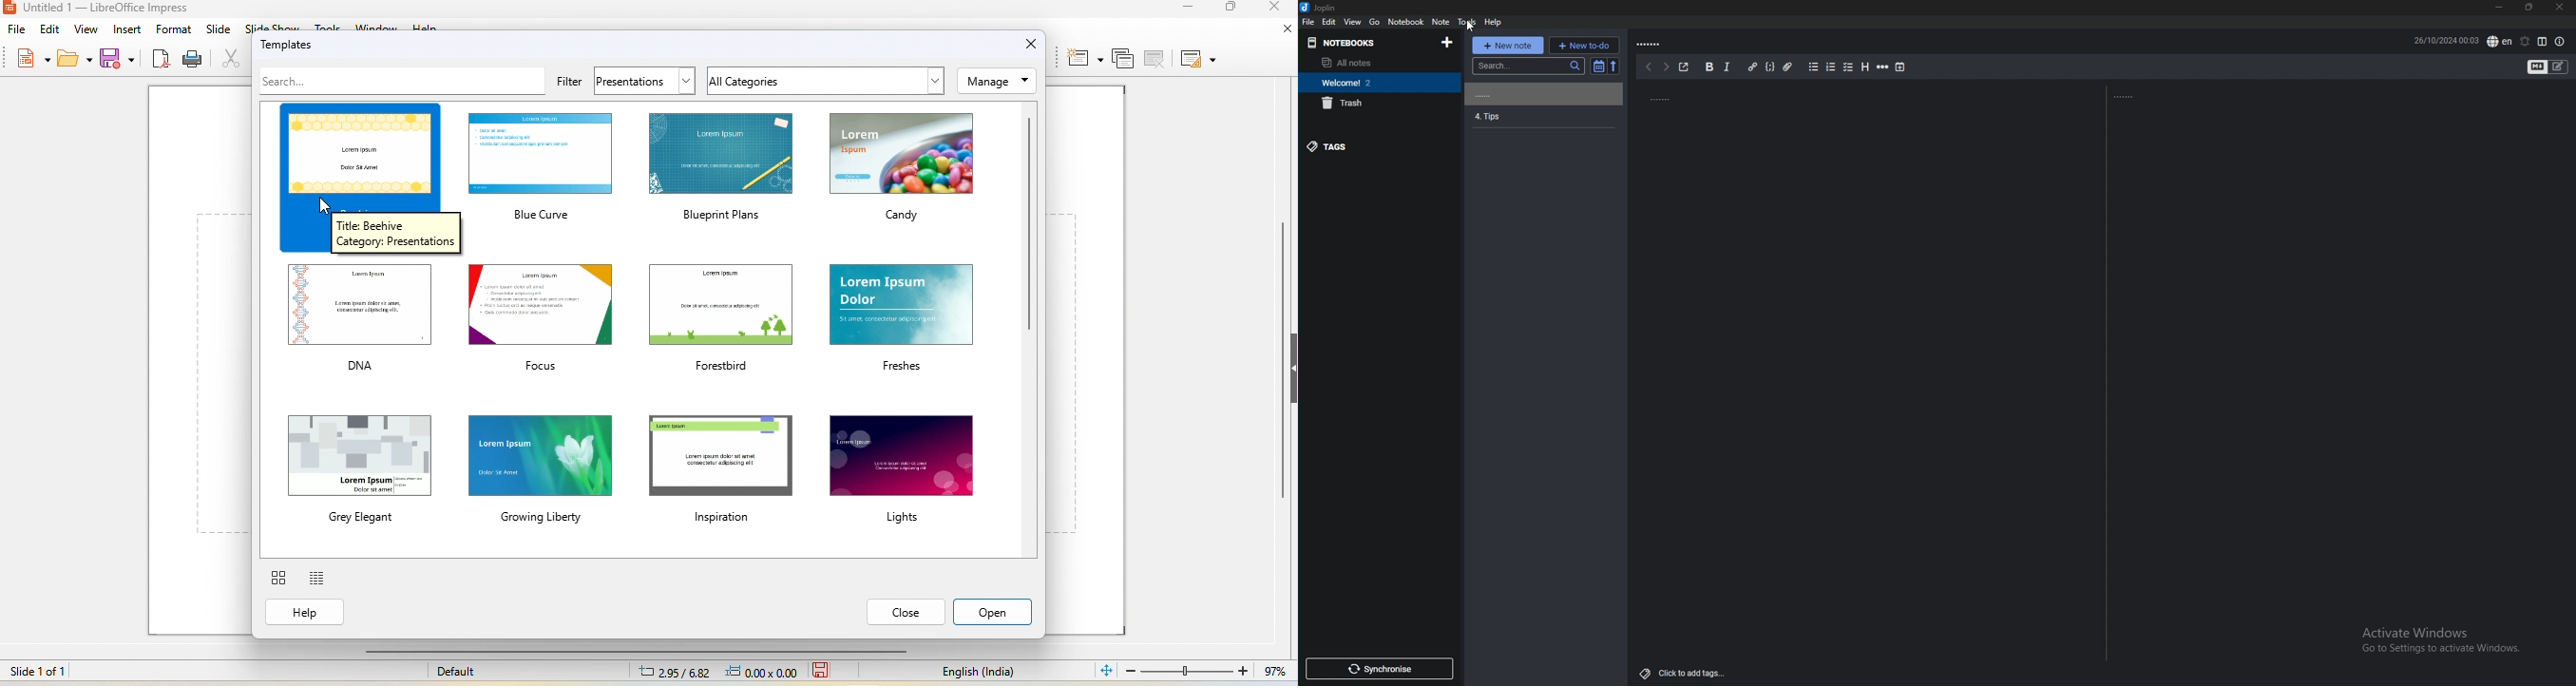 This screenshot has width=2576, height=700. What do you see at coordinates (1373, 83) in the screenshot?
I see `welcome` at bounding box center [1373, 83].